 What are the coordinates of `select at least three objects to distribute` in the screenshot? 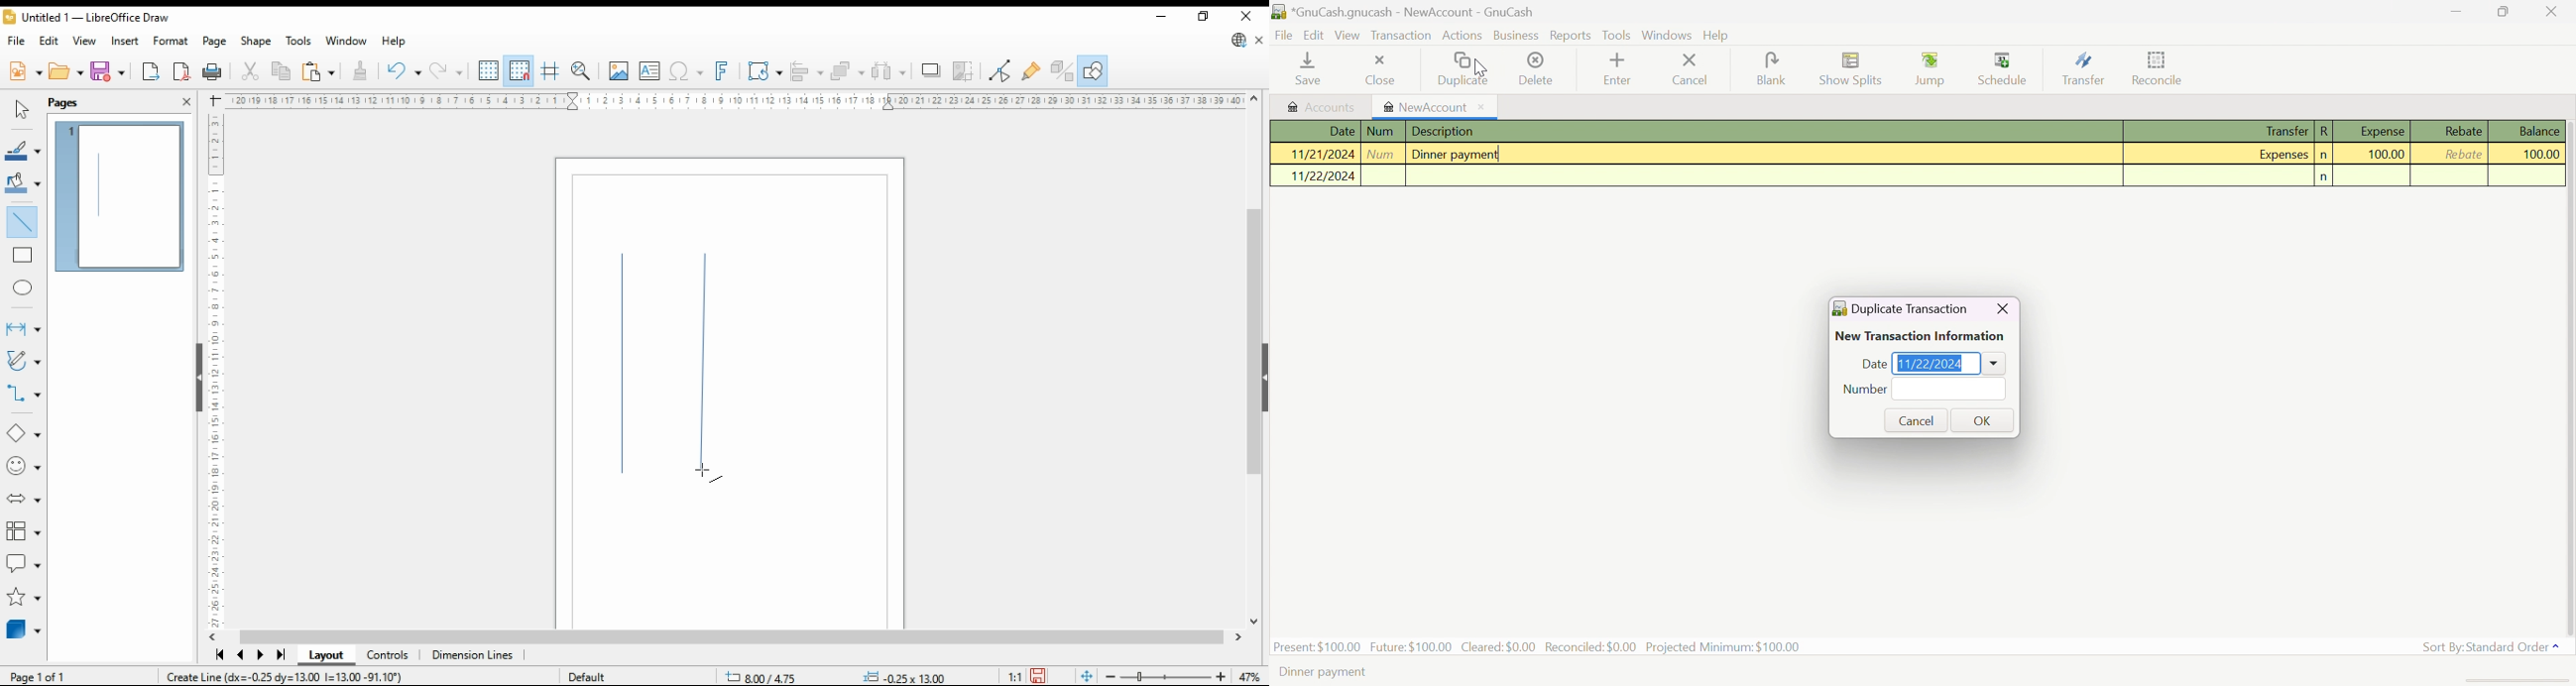 It's located at (891, 71).